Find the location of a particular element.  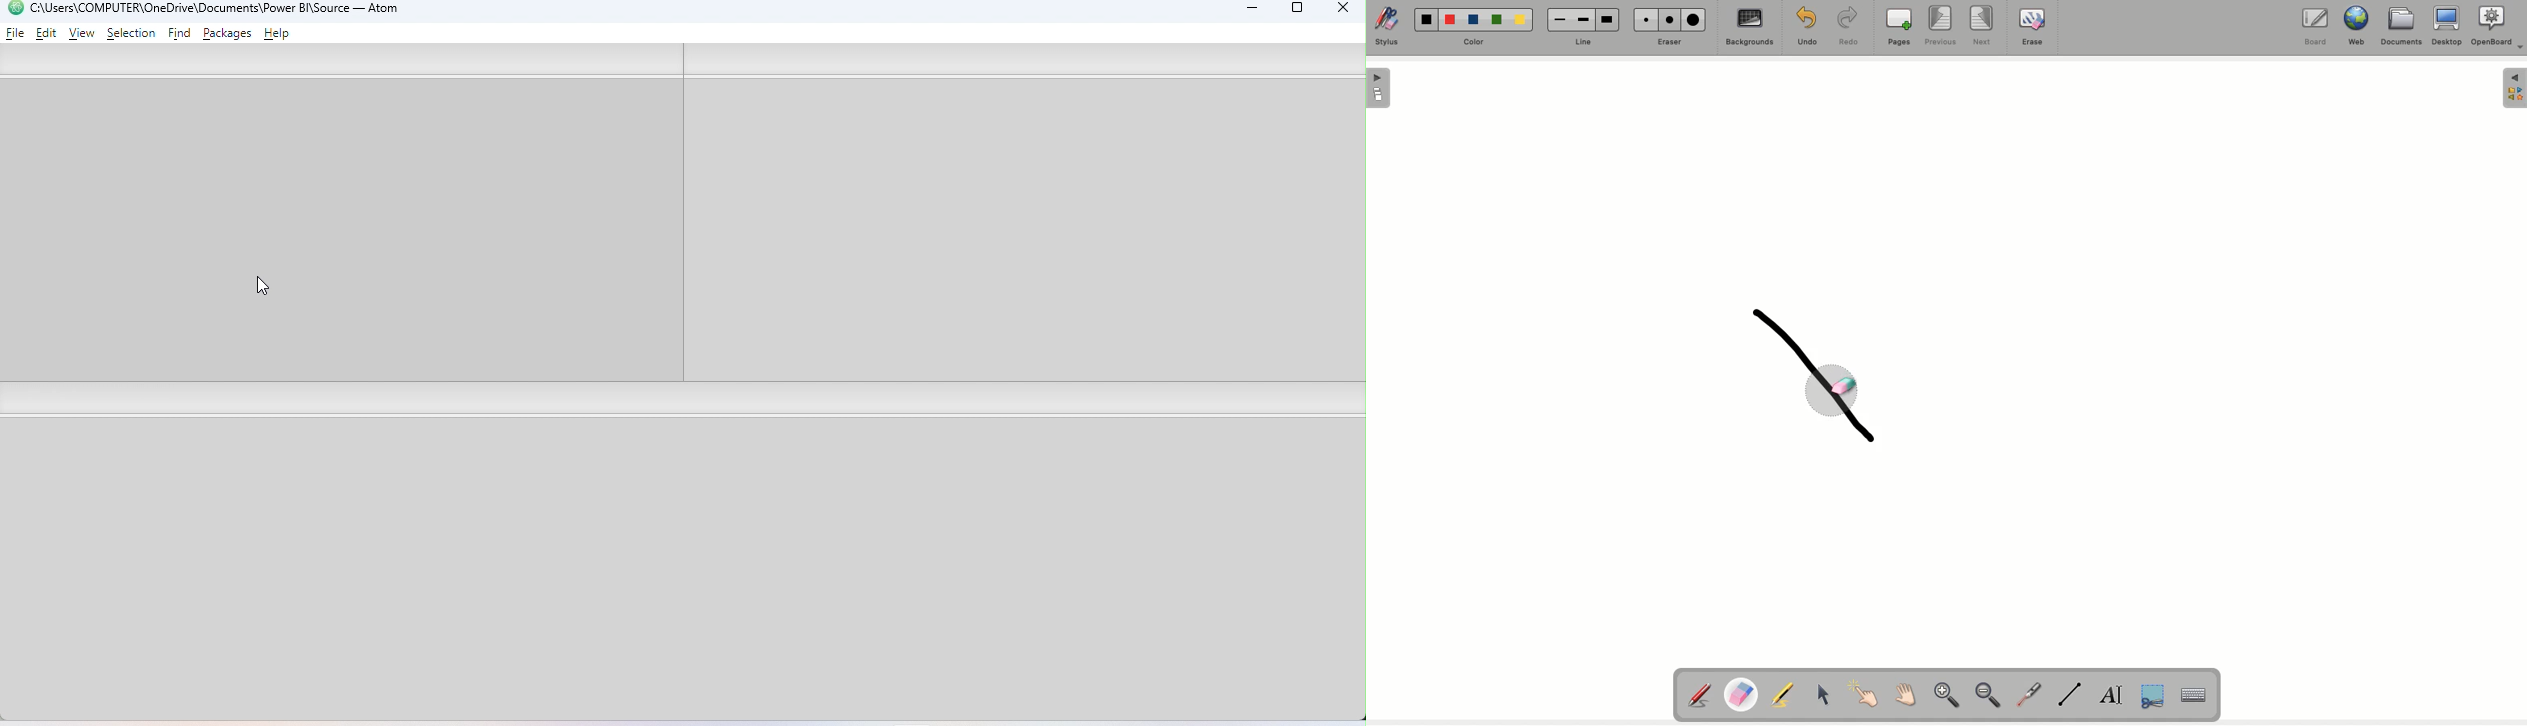

Eraser cursor is located at coordinates (1834, 385).